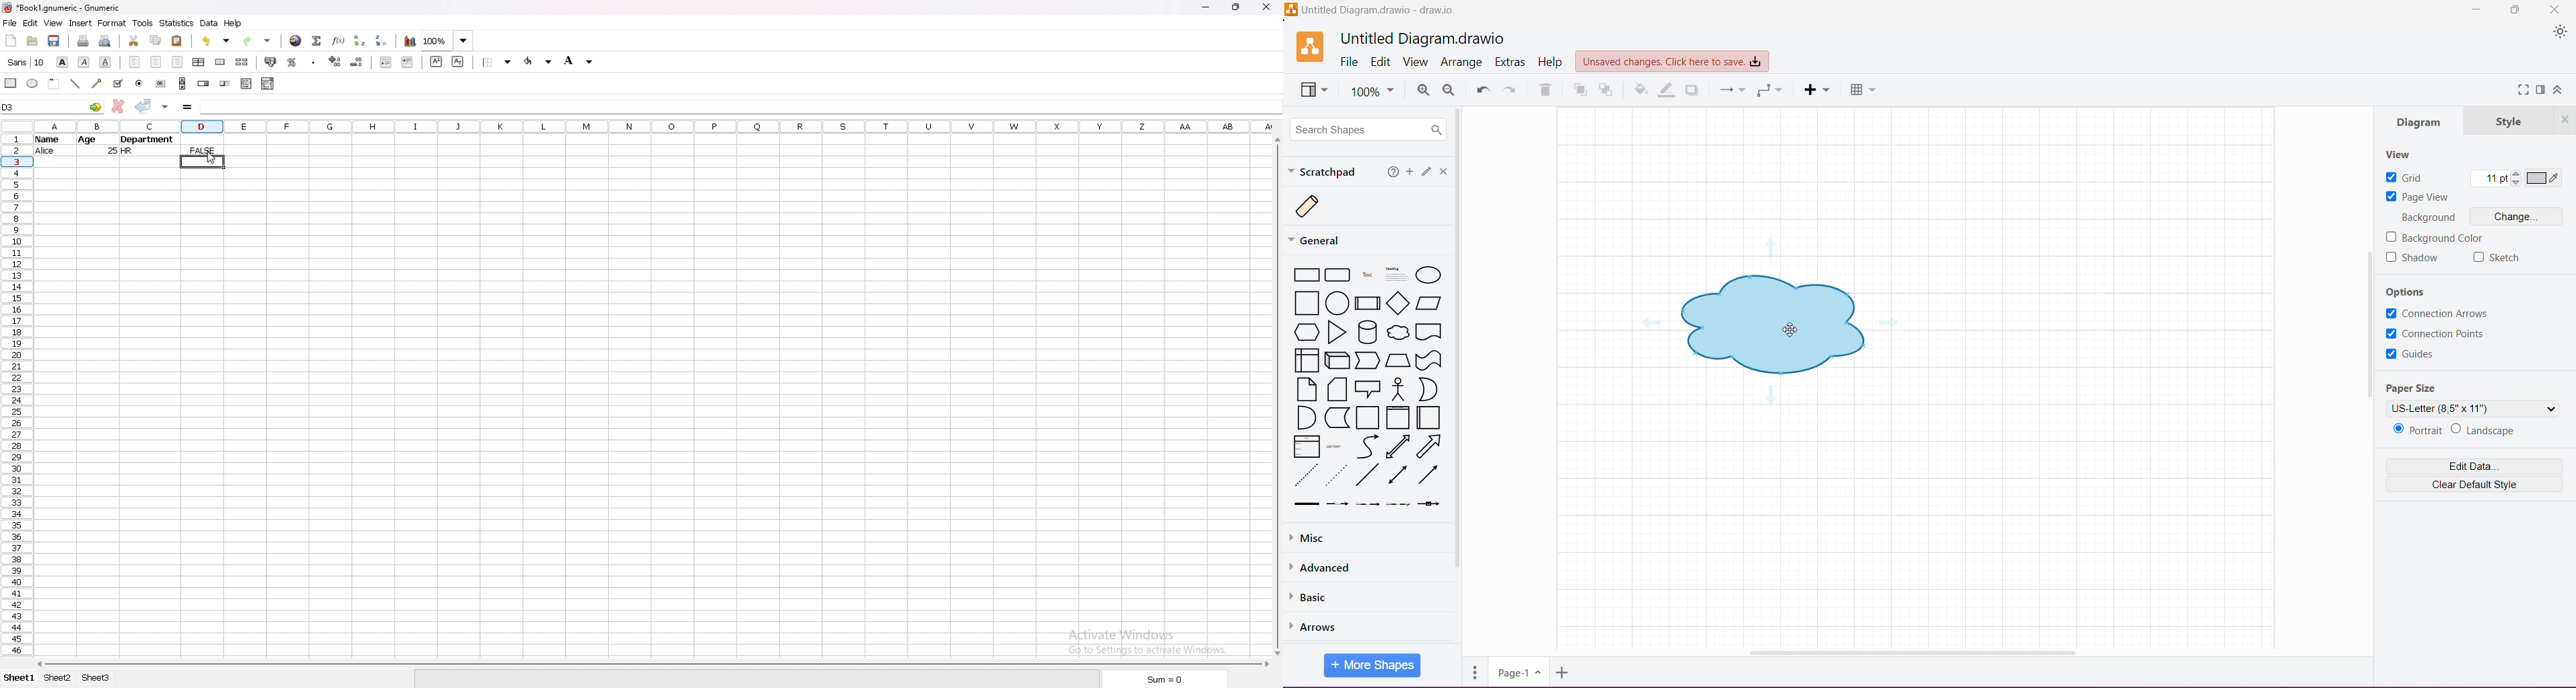  Describe the element at coordinates (1311, 46) in the screenshot. I see `Application Logo` at that location.